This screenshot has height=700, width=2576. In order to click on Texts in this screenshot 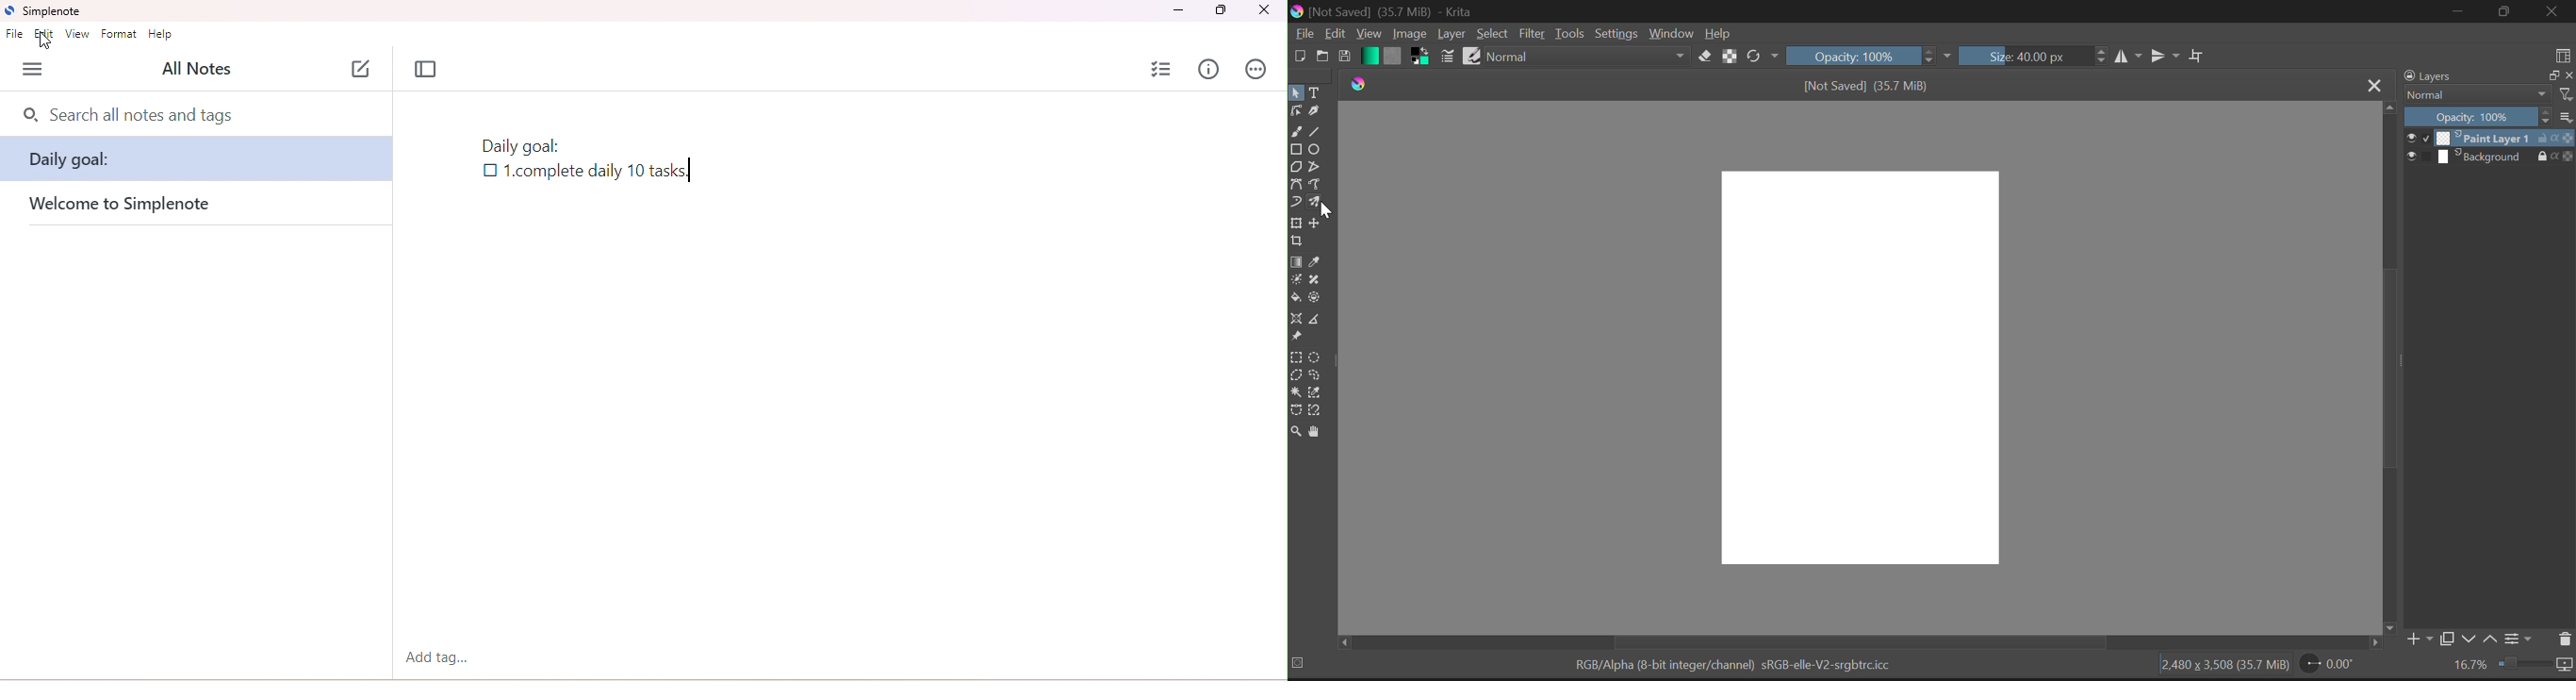, I will do `click(1315, 91)`.